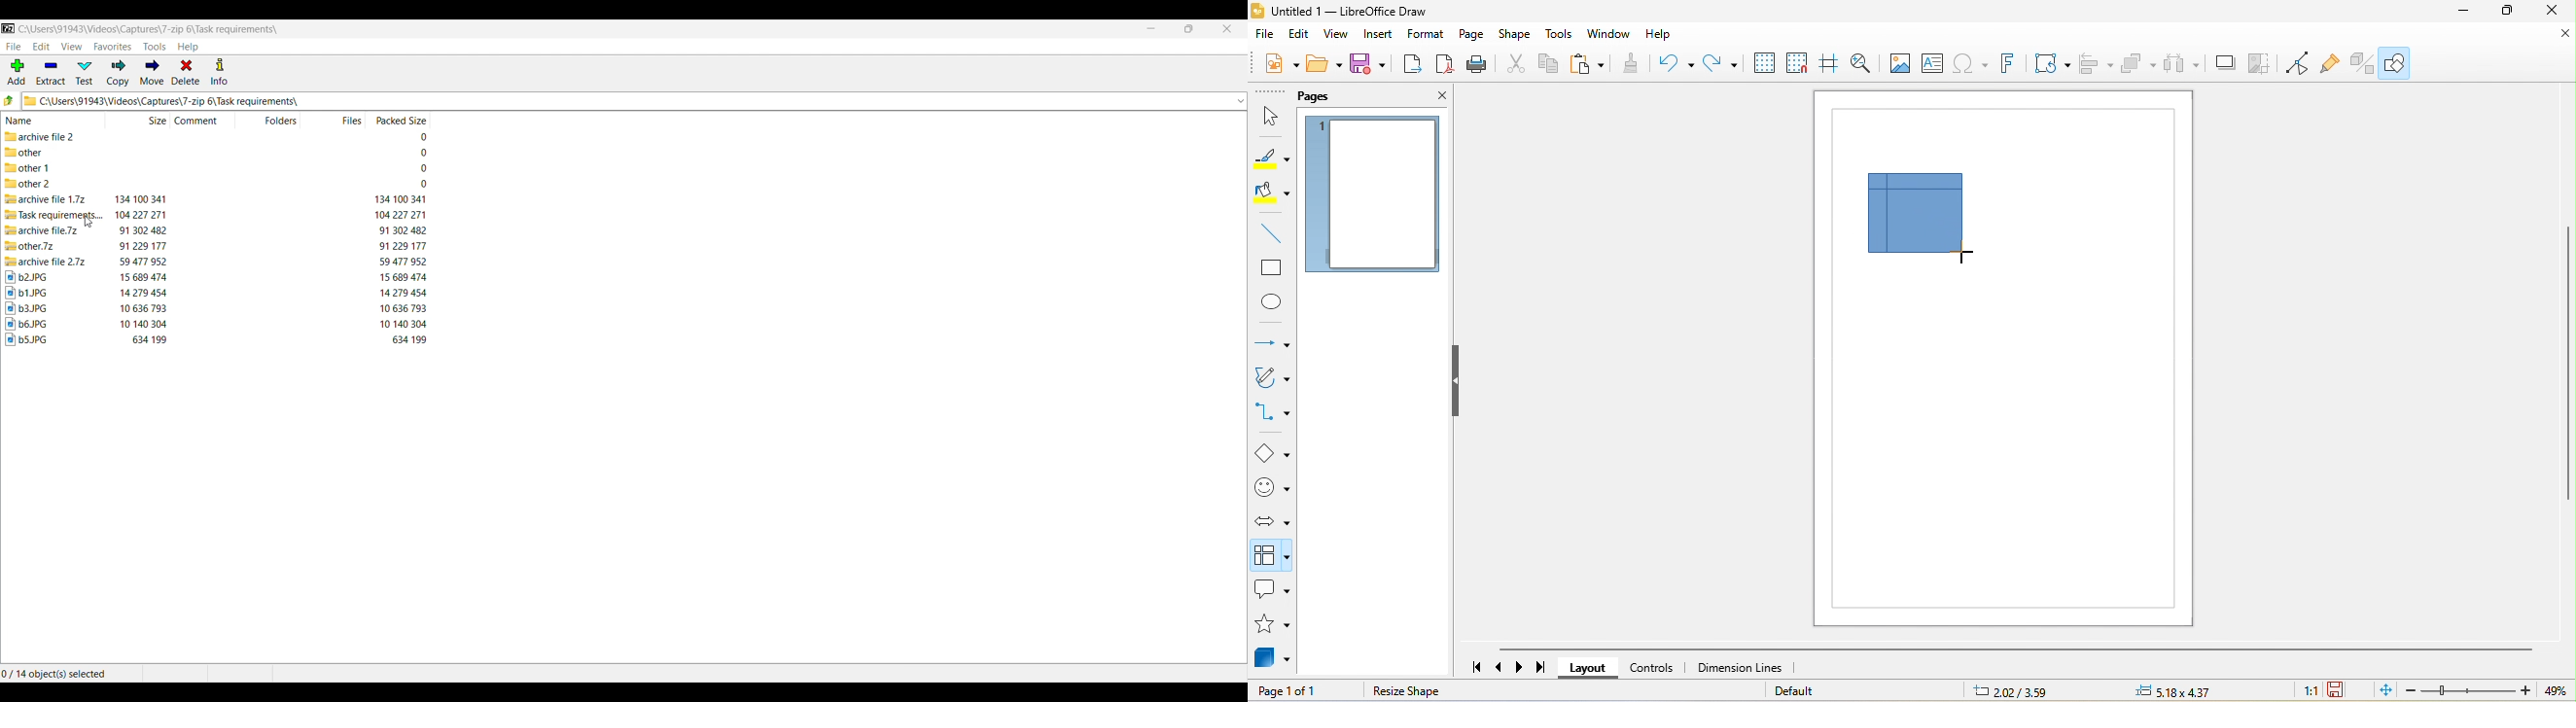 The height and width of the screenshot is (728, 2576). I want to click on Zoom in , so click(2527, 691).